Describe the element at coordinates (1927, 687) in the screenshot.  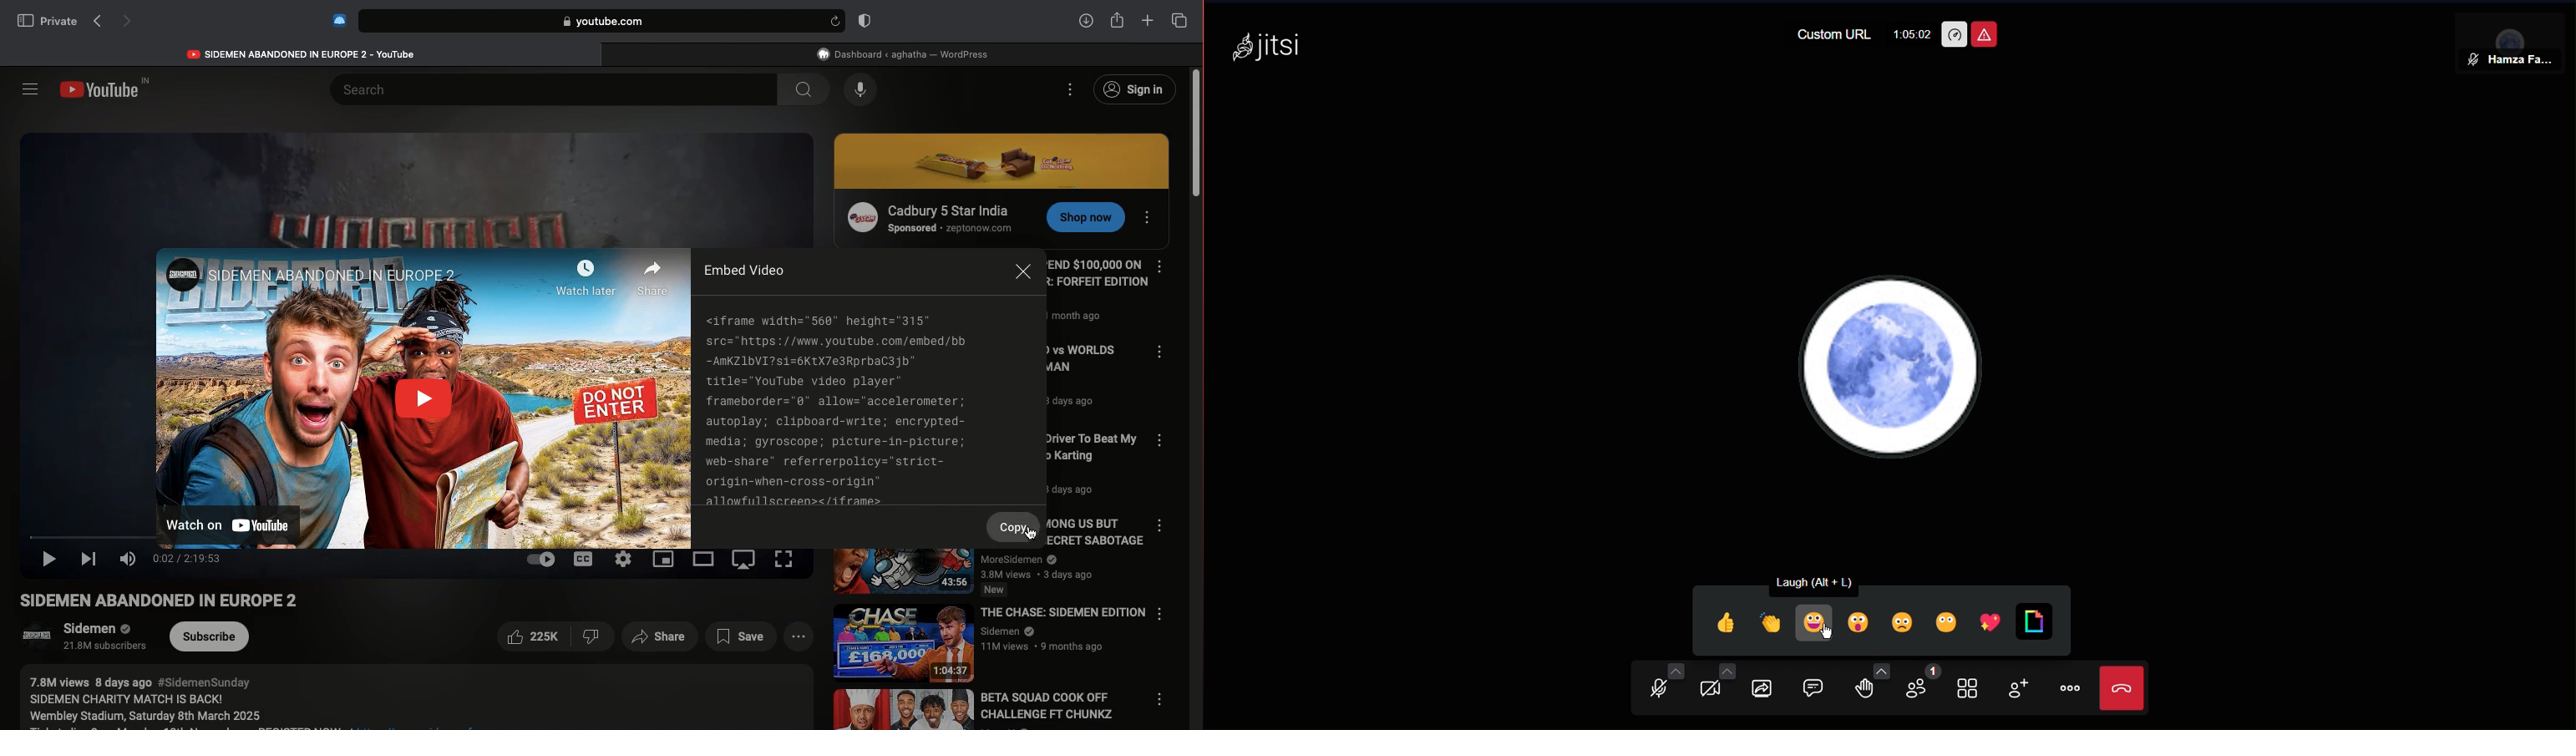
I see `Participants` at that location.